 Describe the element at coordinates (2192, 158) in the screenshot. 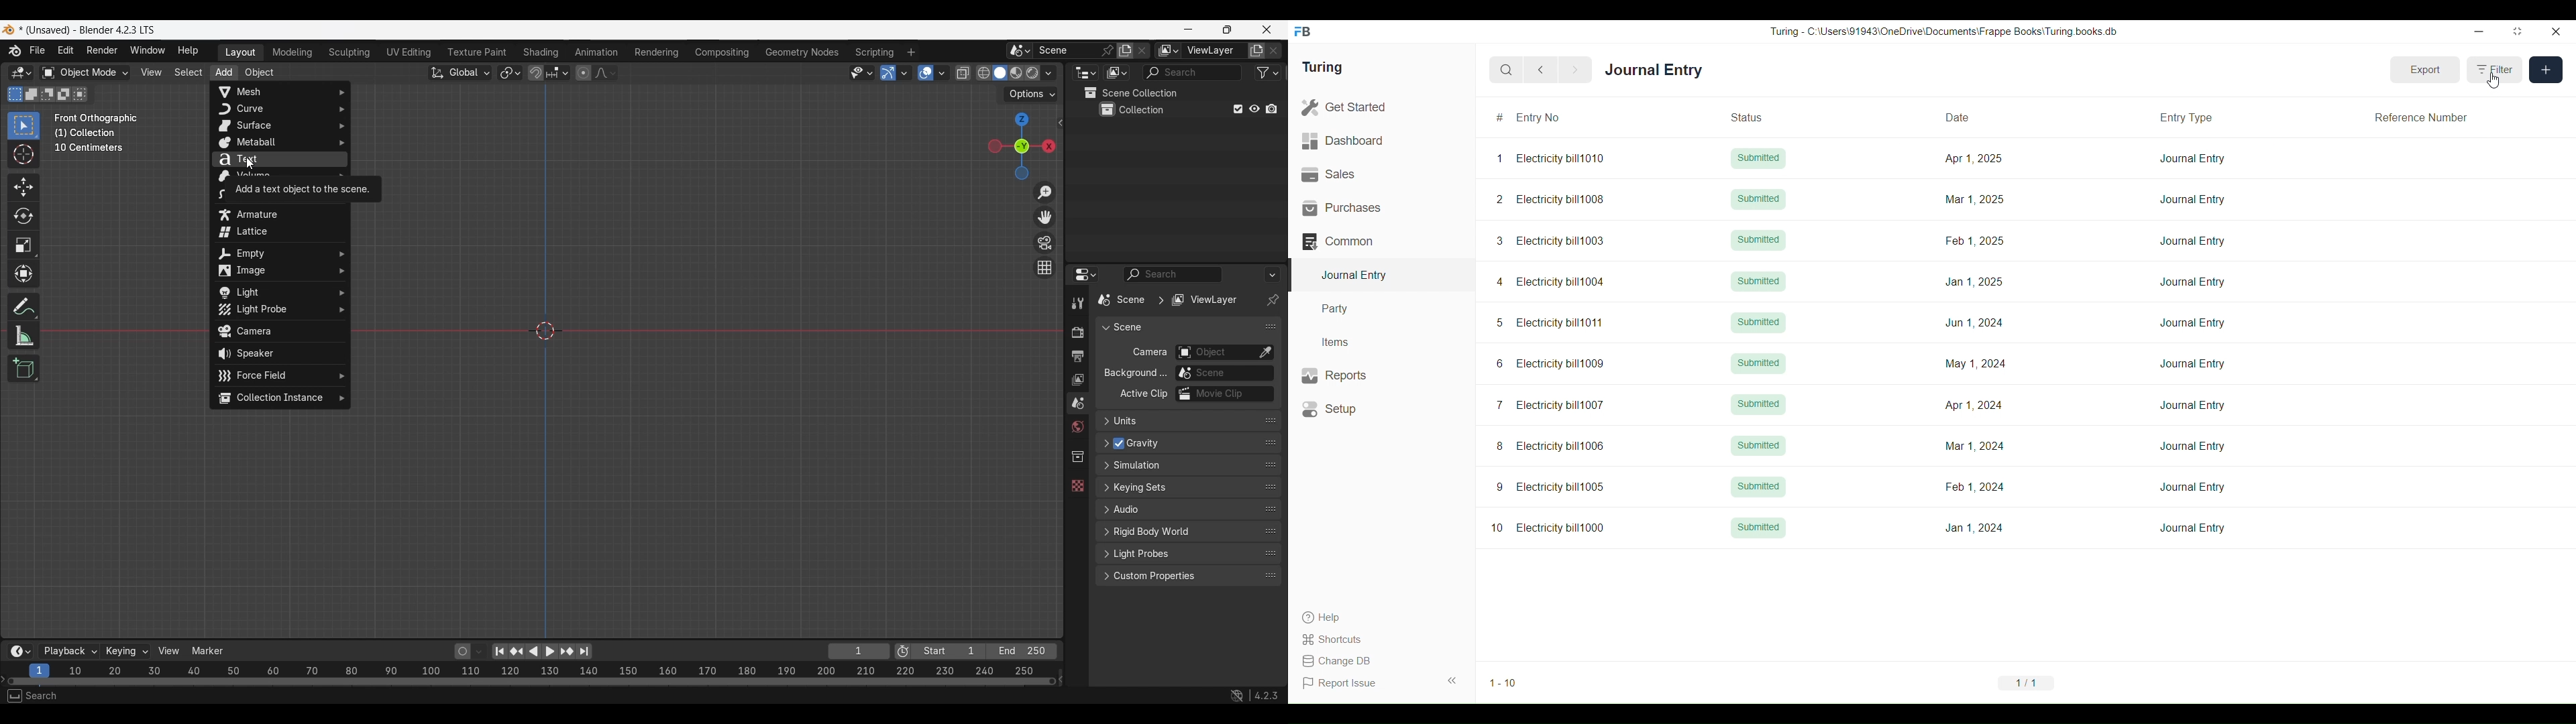

I see `Journal Entry` at that location.